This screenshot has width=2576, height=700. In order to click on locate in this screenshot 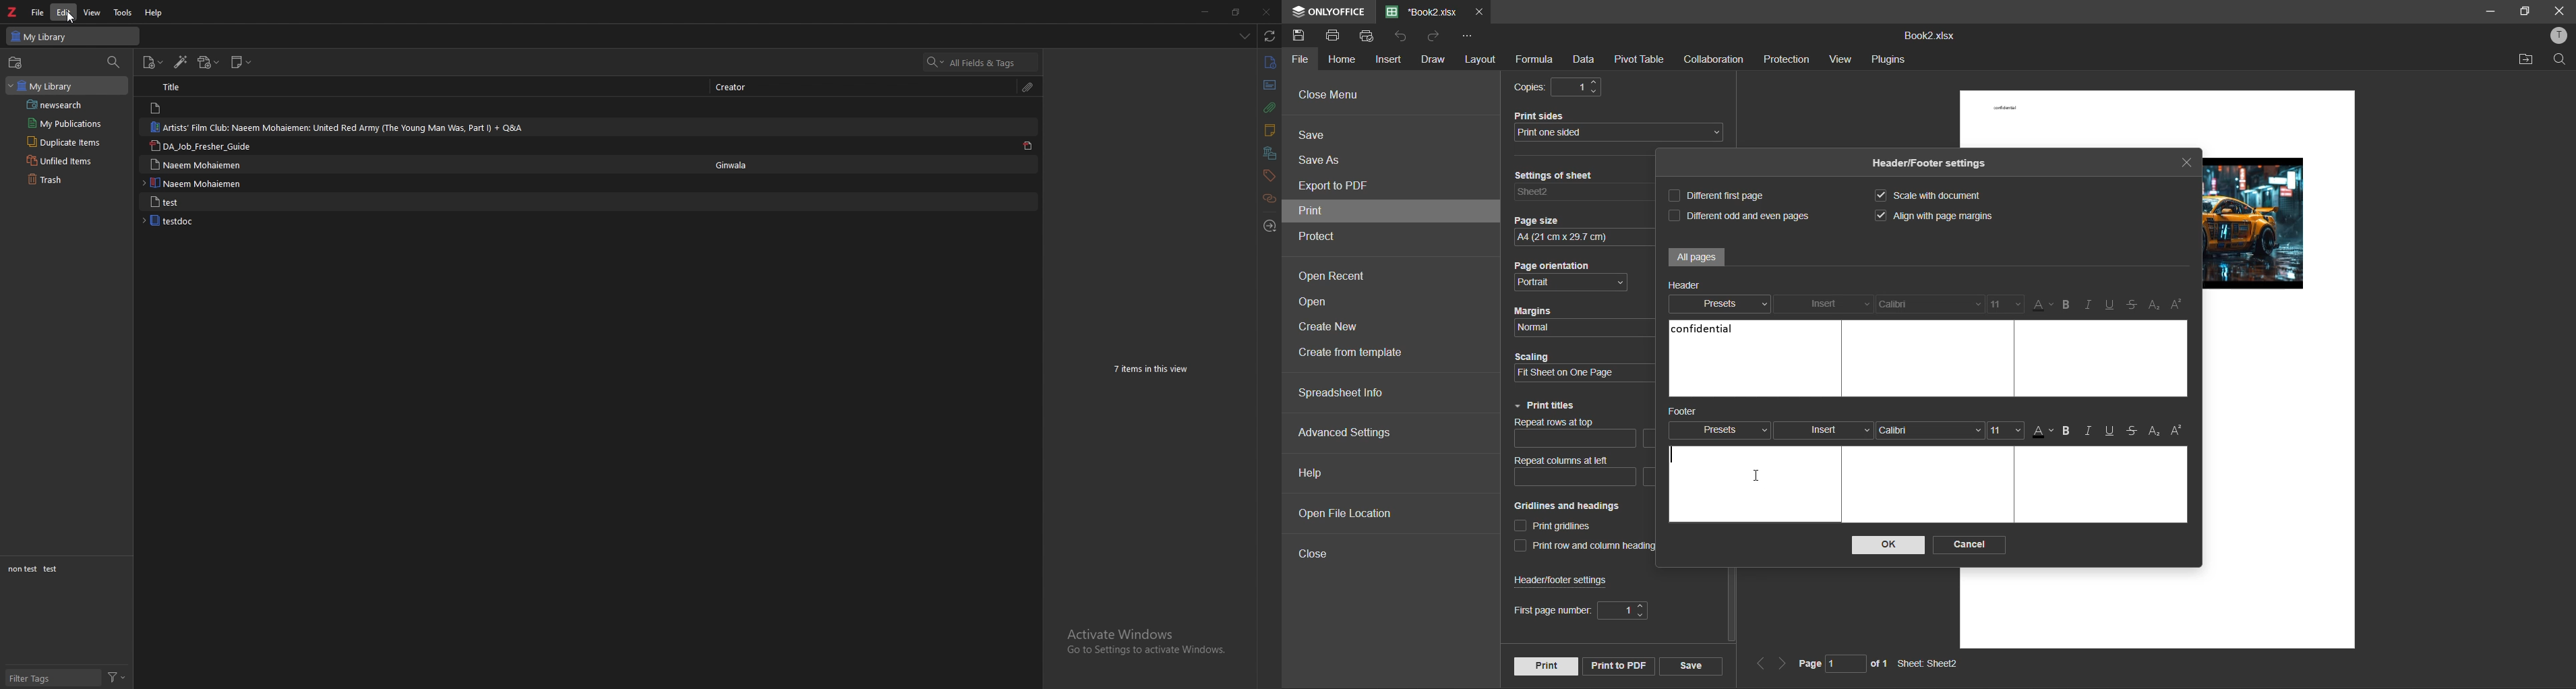, I will do `click(1271, 224)`.